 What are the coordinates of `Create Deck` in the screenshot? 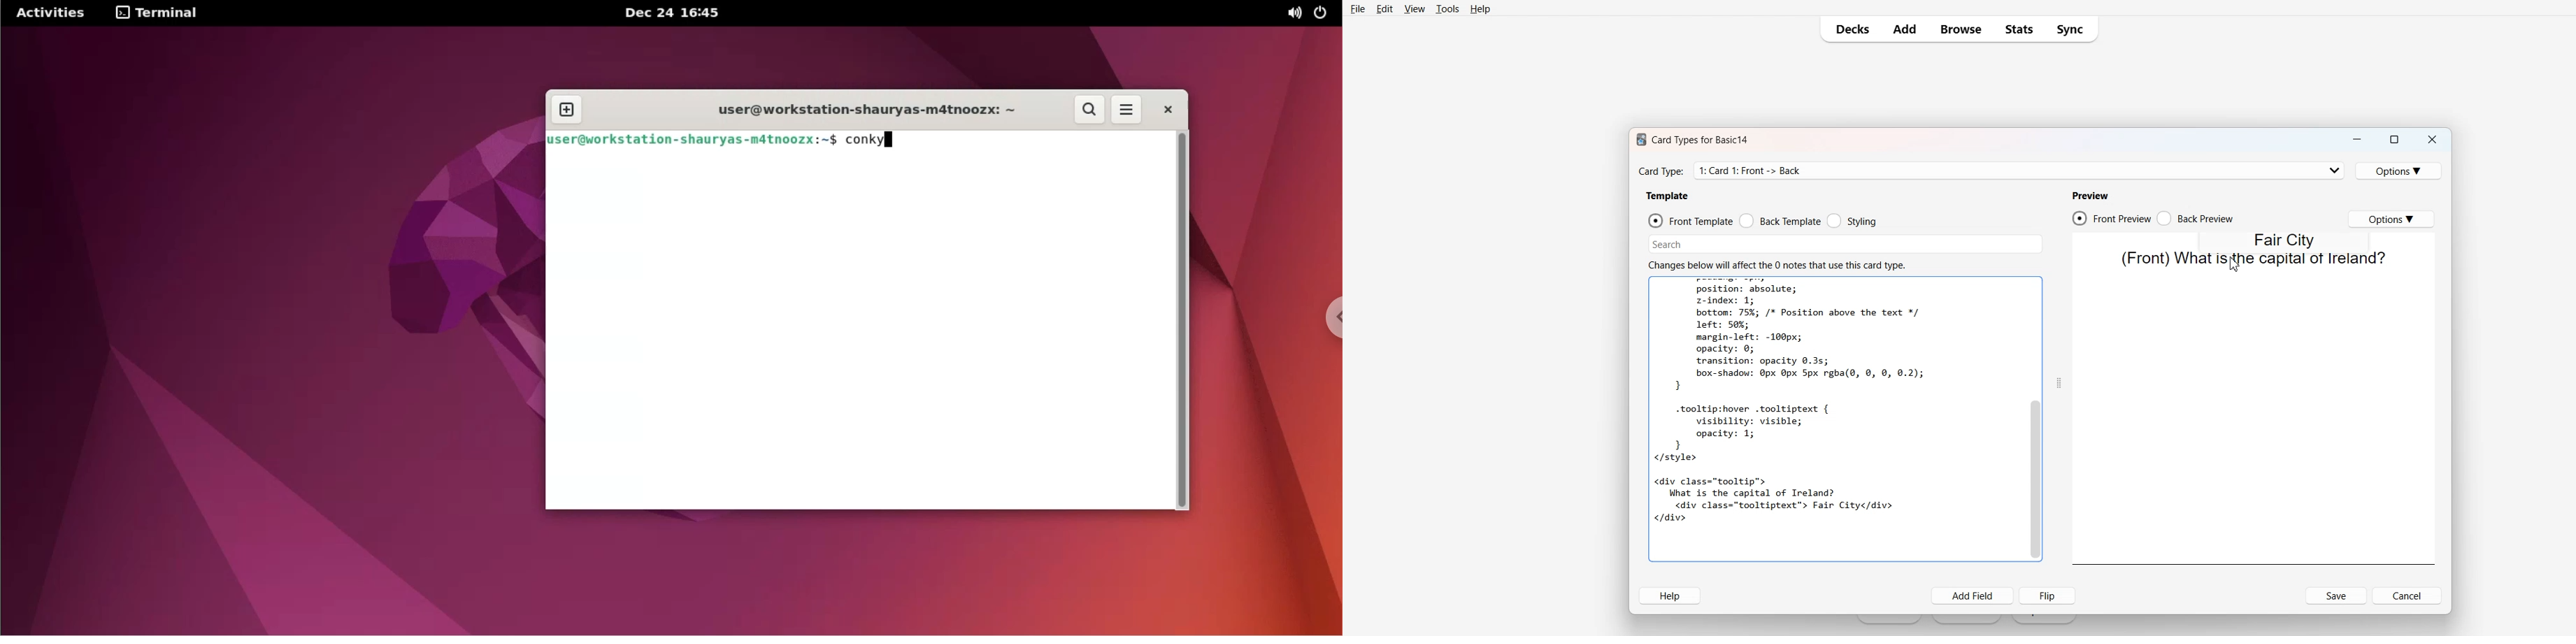 It's located at (1967, 620).